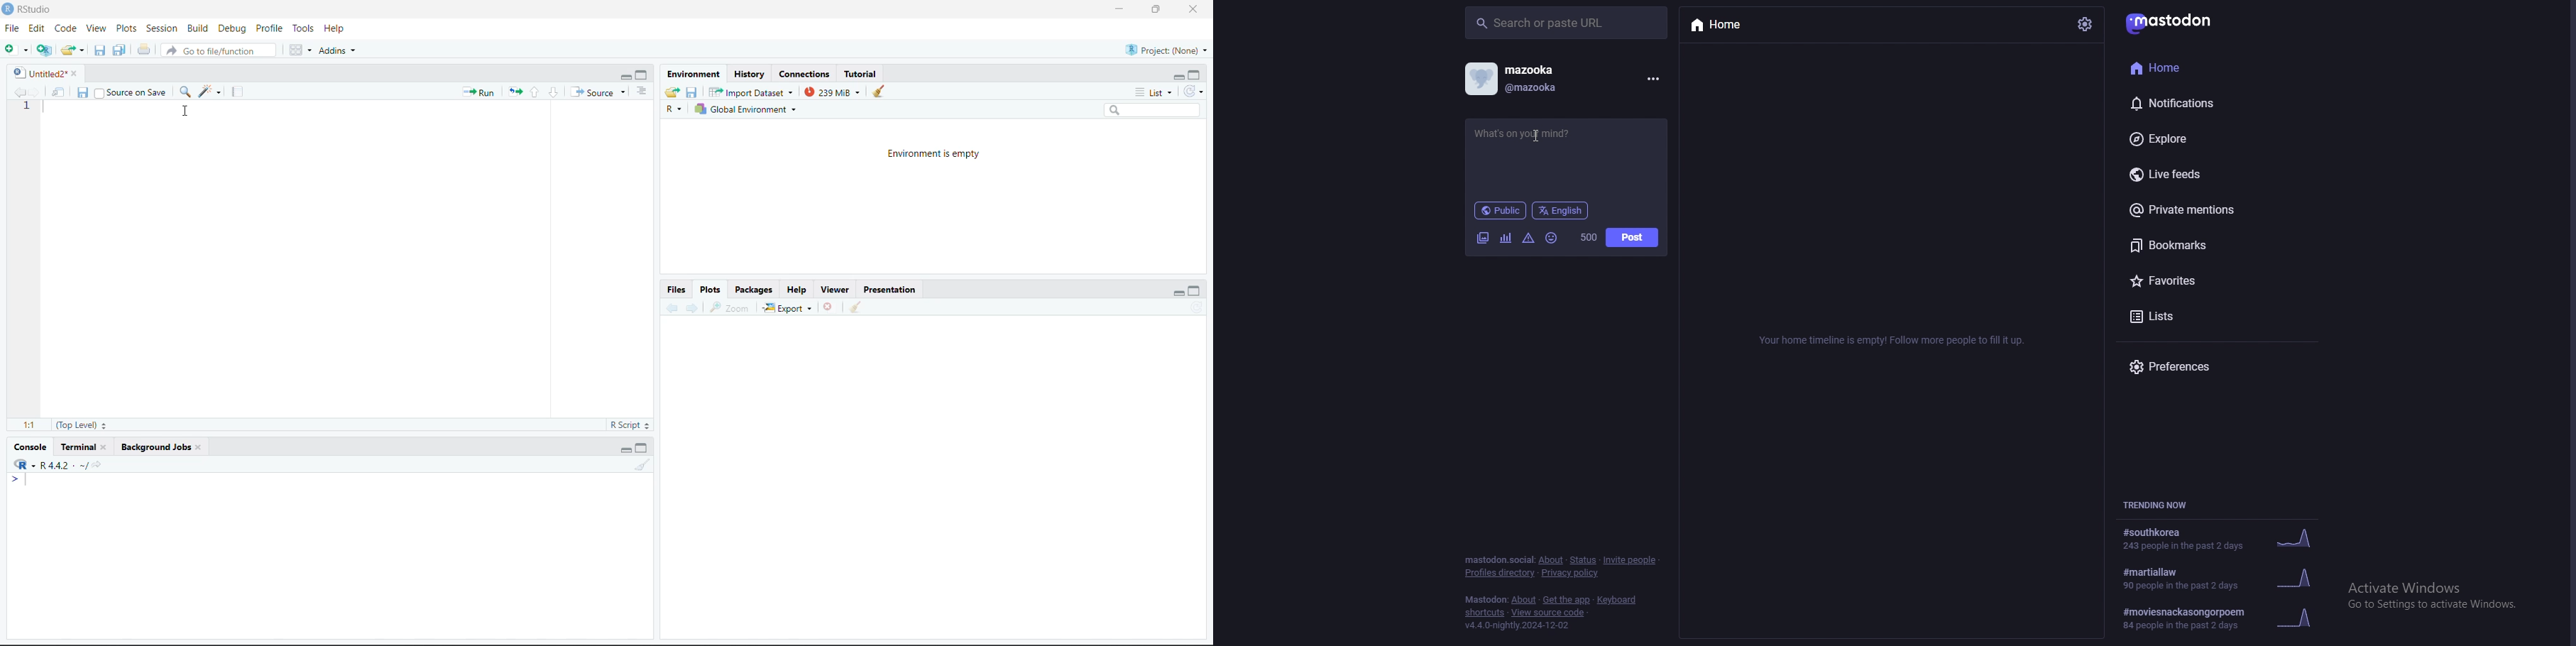  What do you see at coordinates (119, 50) in the screenshot?
I see `Save all open documents (Ctrl + Alt + S)` at bounding box center [119, 50].